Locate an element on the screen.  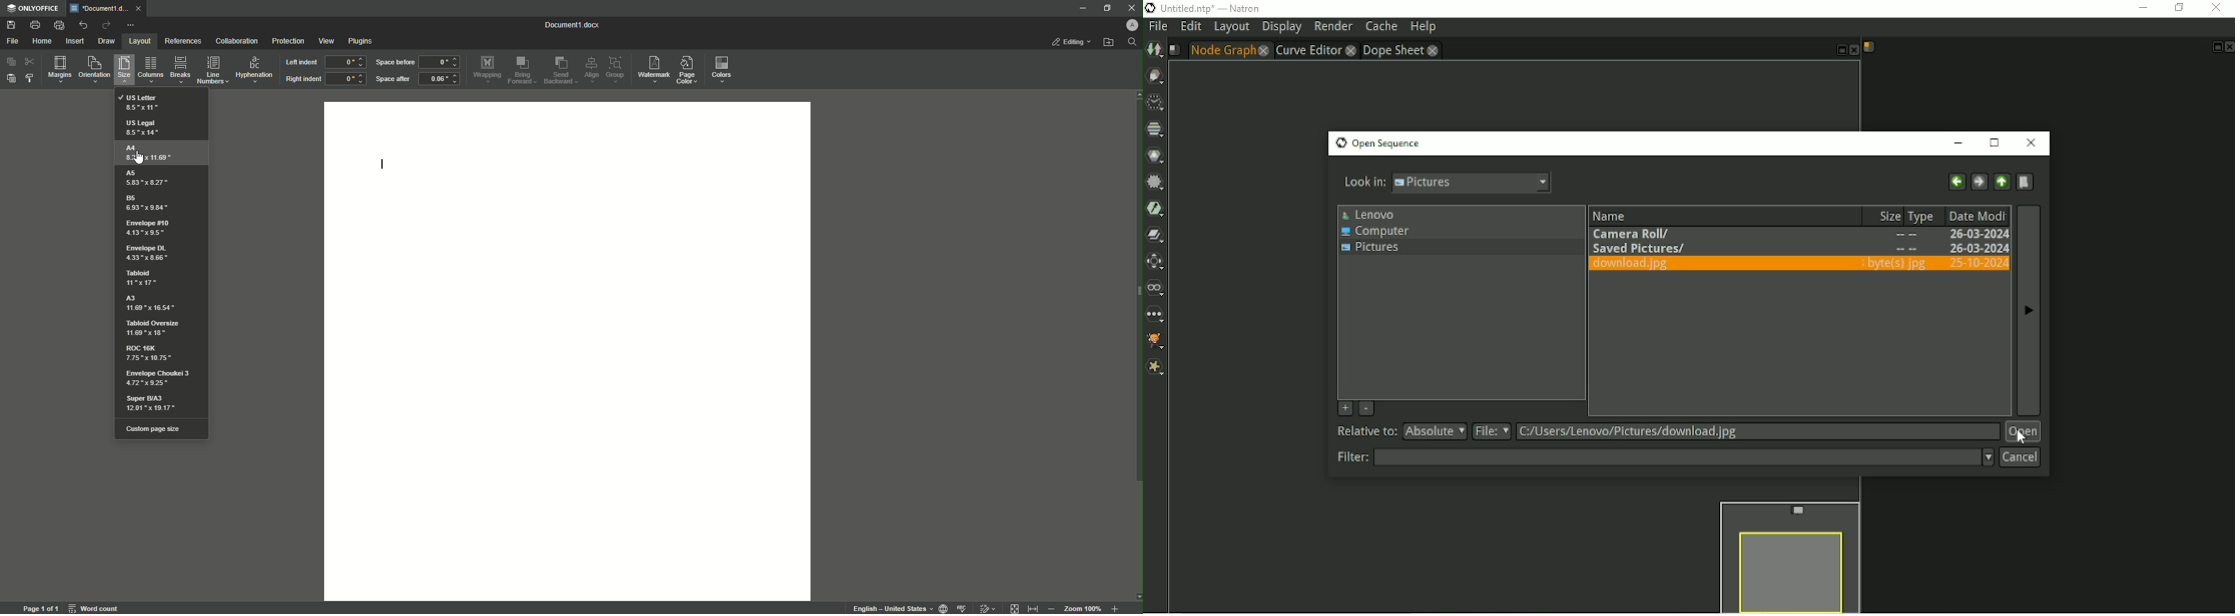
Tabloid Oversize is located at coordinates (155, 329).